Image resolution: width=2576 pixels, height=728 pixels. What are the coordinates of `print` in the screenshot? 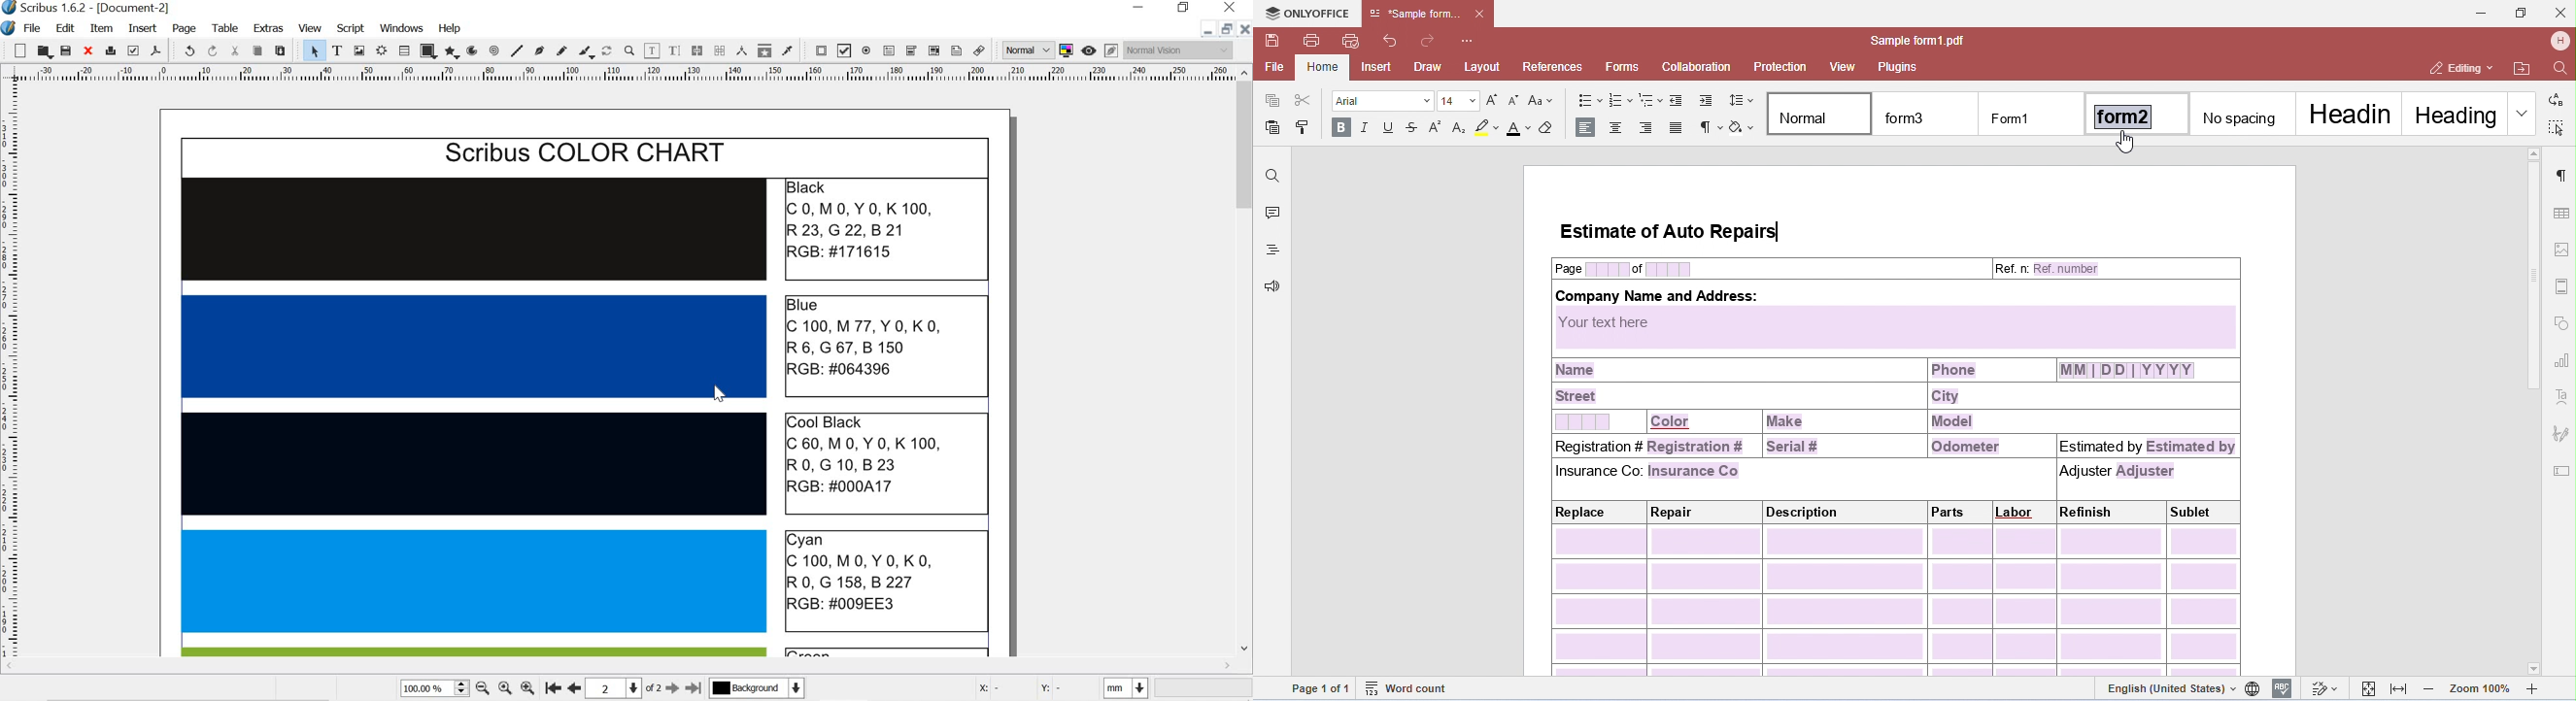 It's located at (110, 51).